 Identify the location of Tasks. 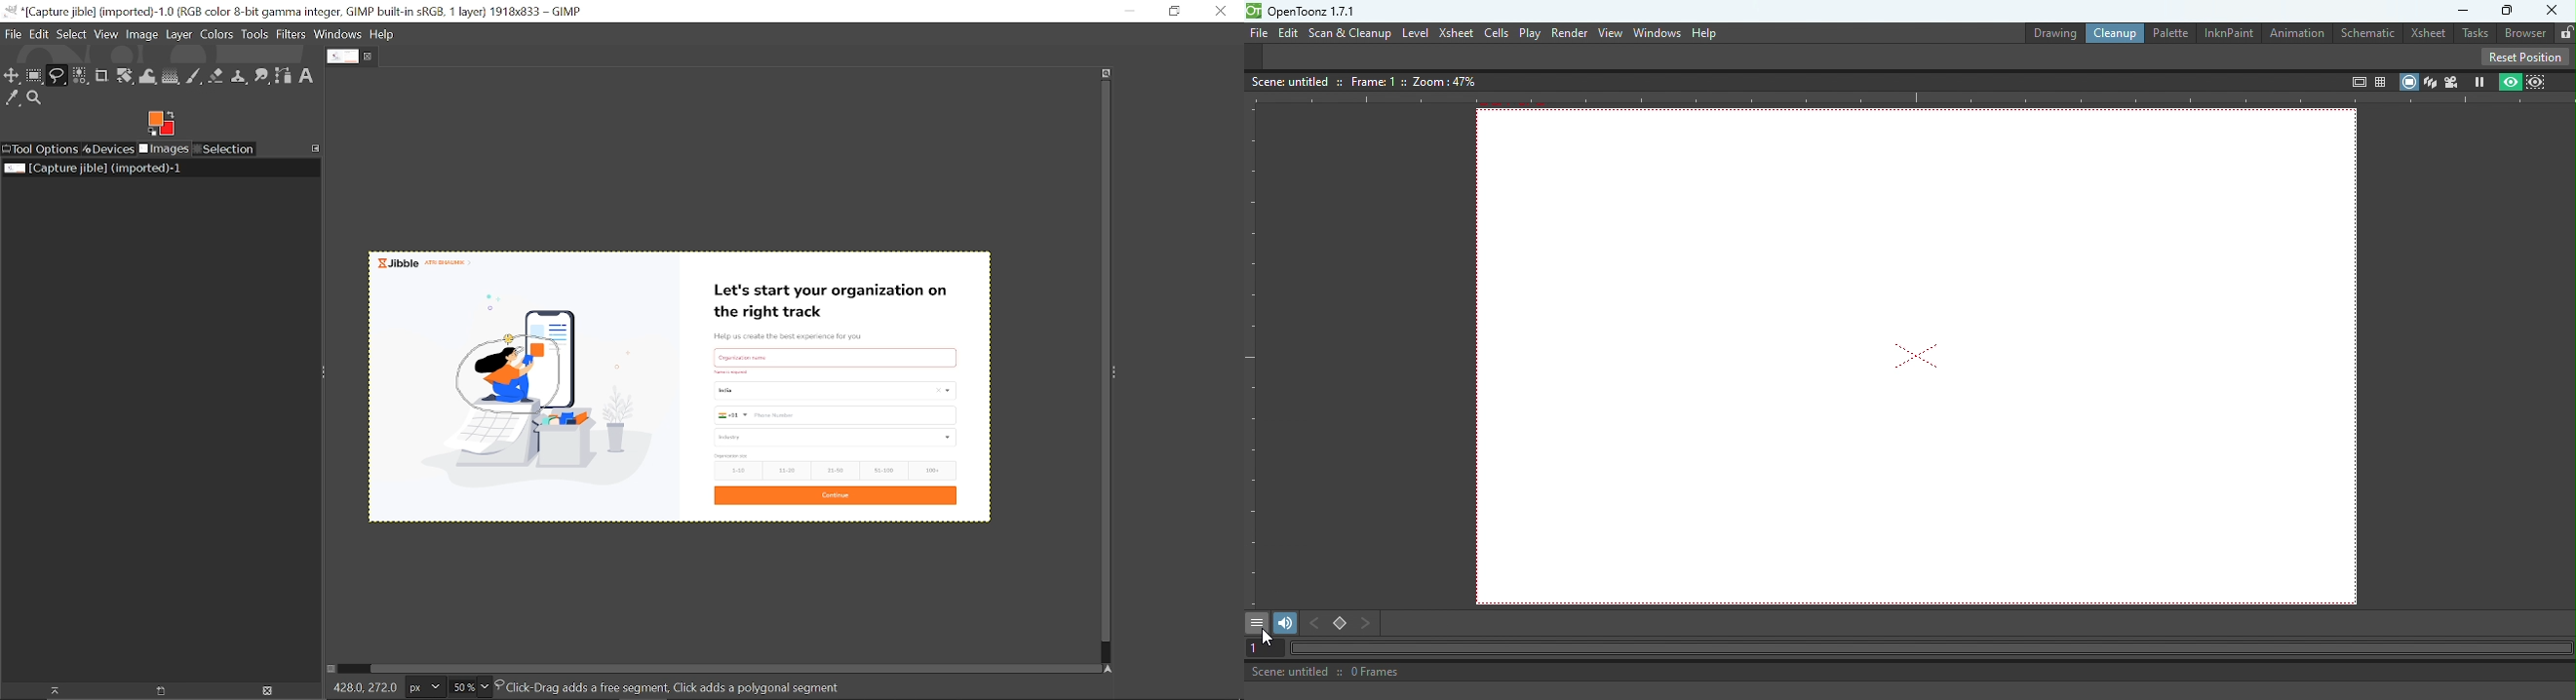
(2474, 34).